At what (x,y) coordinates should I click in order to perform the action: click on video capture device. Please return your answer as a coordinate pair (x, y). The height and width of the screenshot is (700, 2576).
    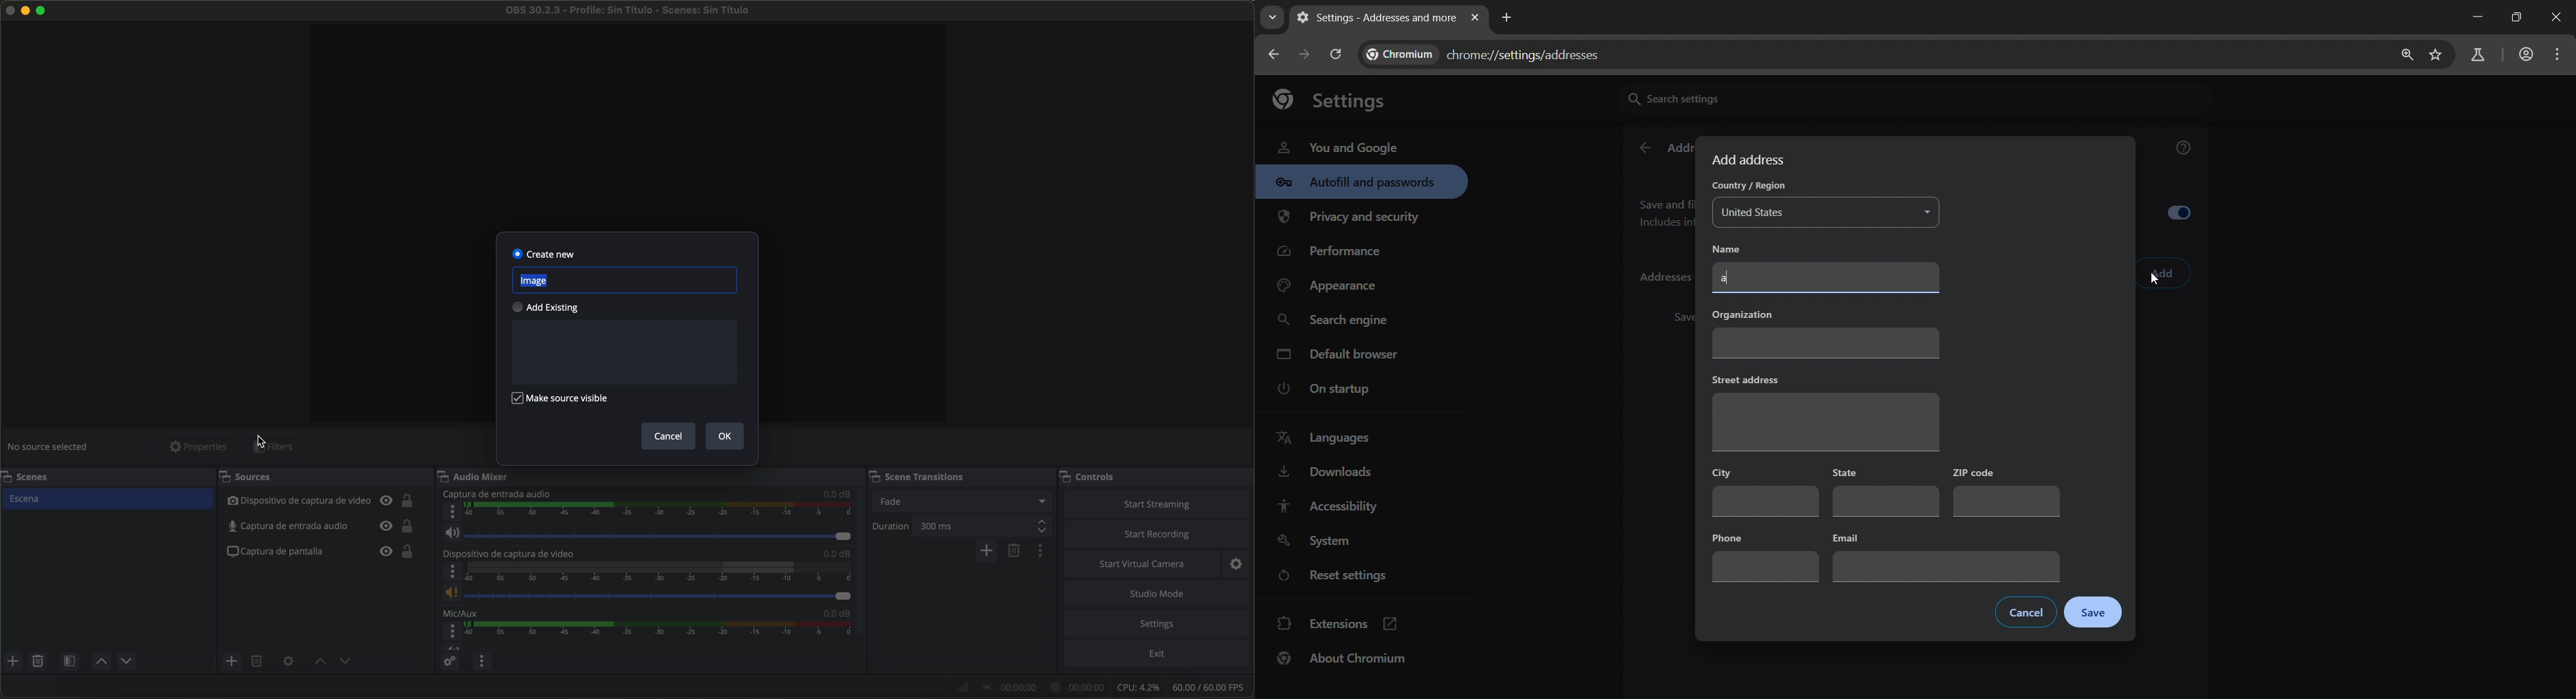
    Looking at the image, I should click on (320, 502).